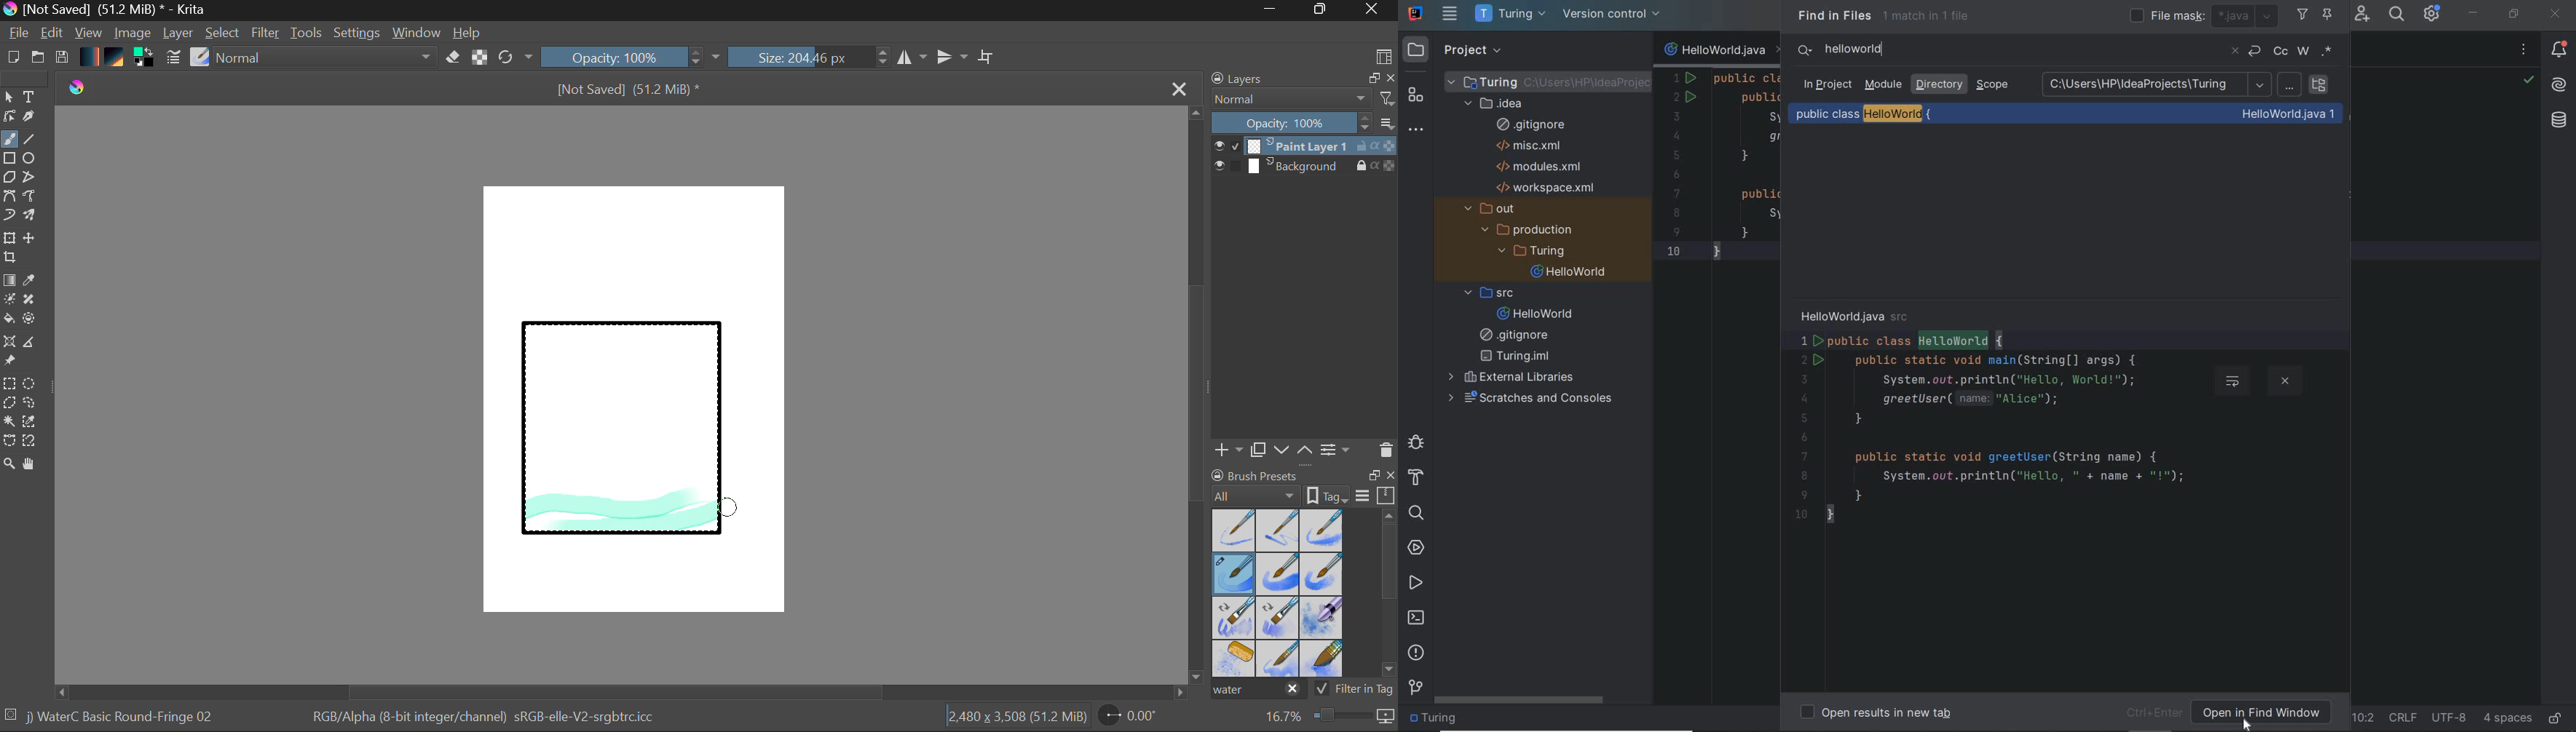 This screenshot has height=756, width=2576. Describe the element at coordinates (1278, 616) in the screenshot. I see `Water C - Decay Tilt` at that location.